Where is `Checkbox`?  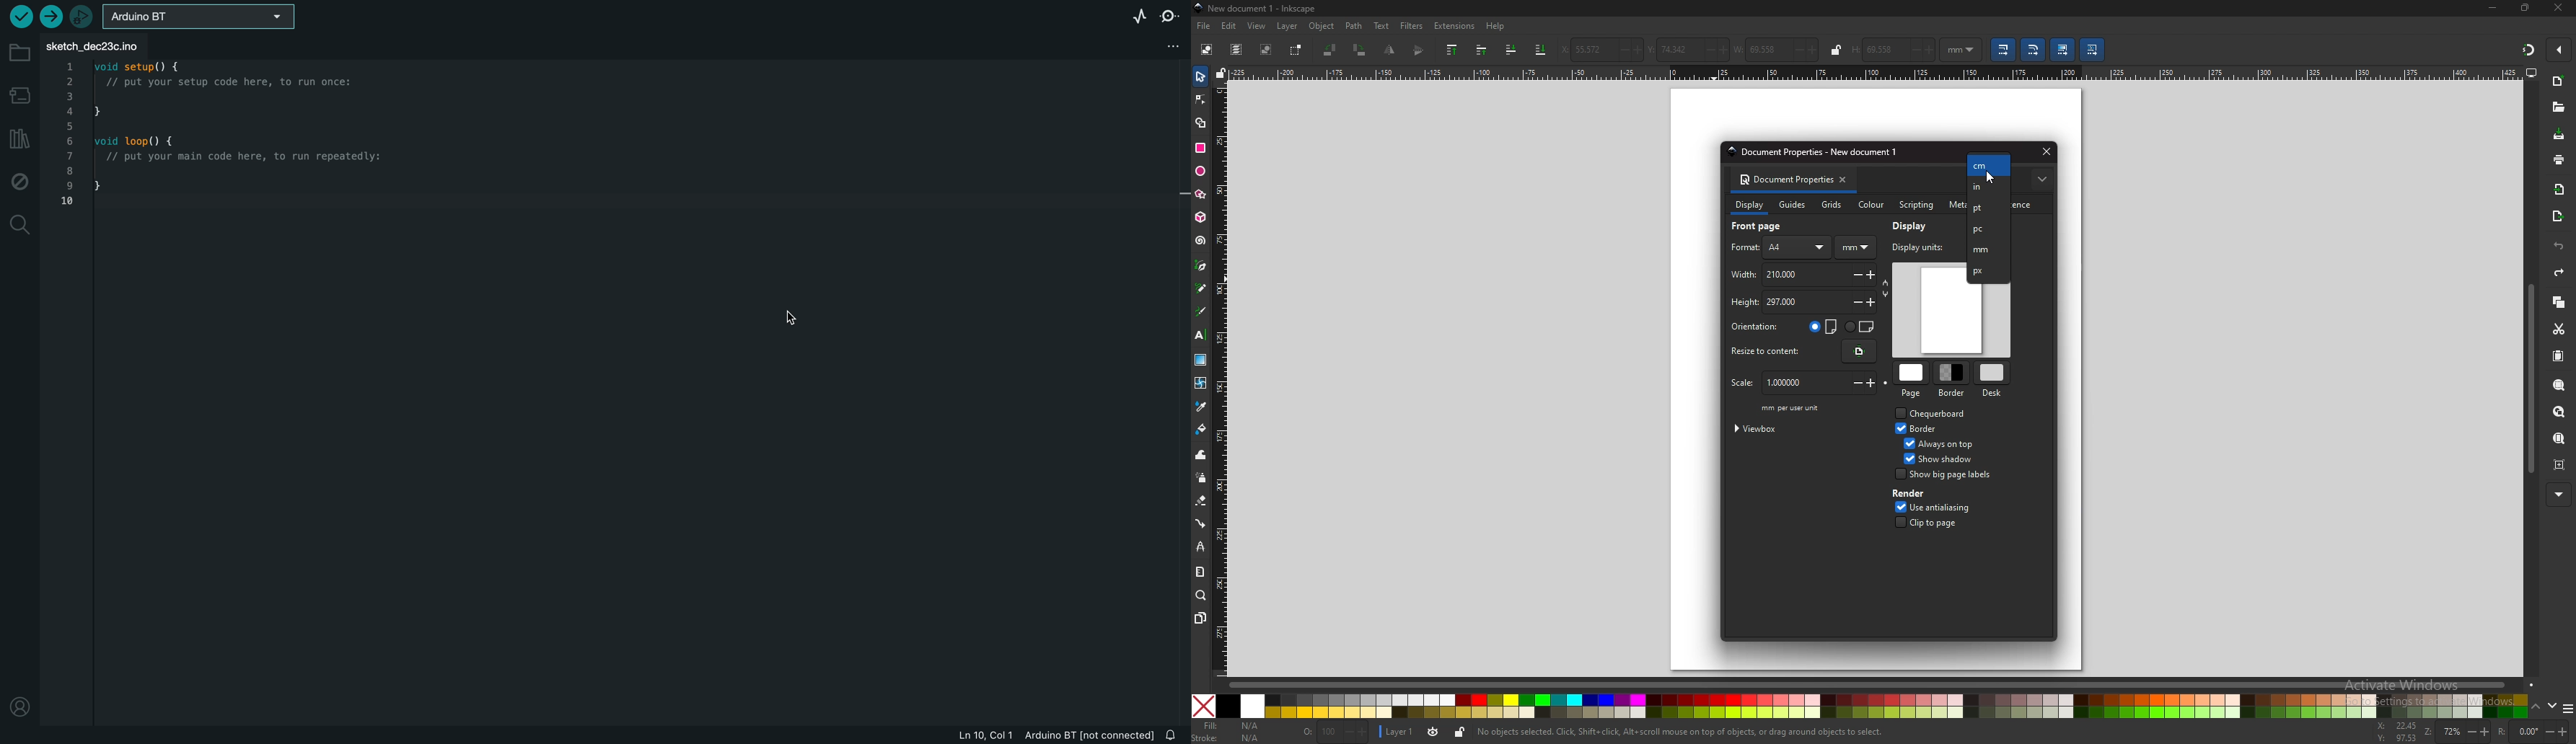
Checkbox is located at coordinates (1896, 506).